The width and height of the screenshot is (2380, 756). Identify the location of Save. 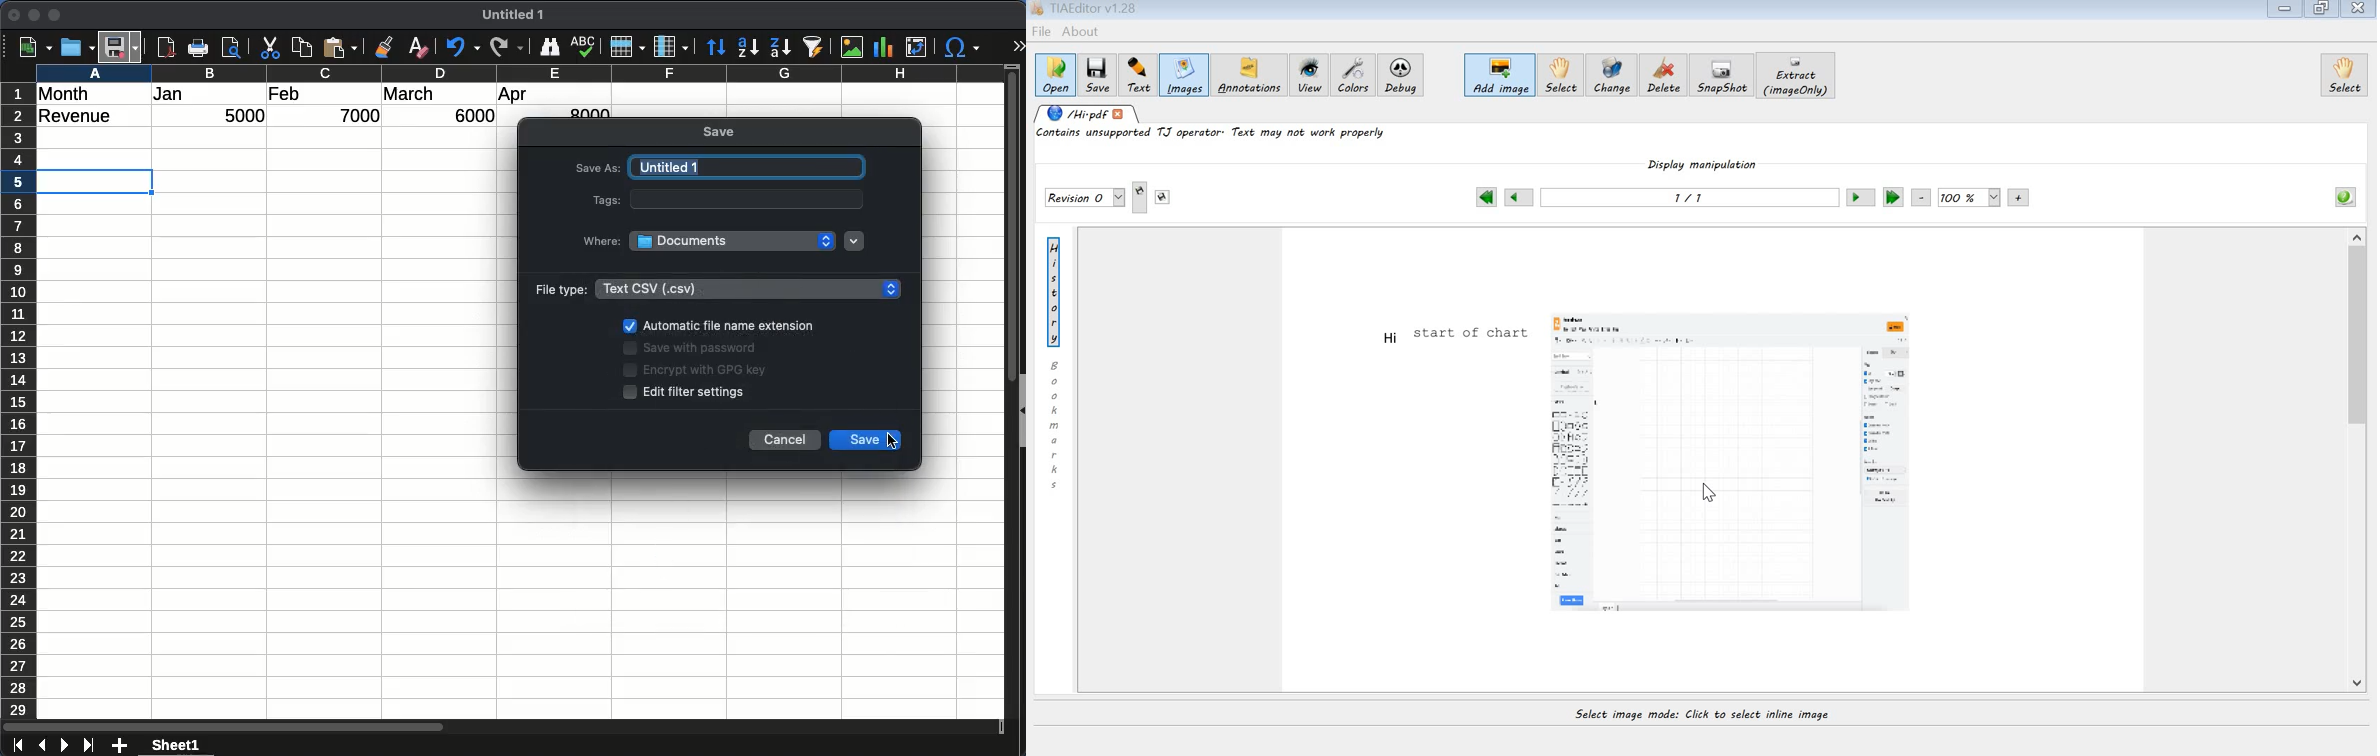
(121, 46).